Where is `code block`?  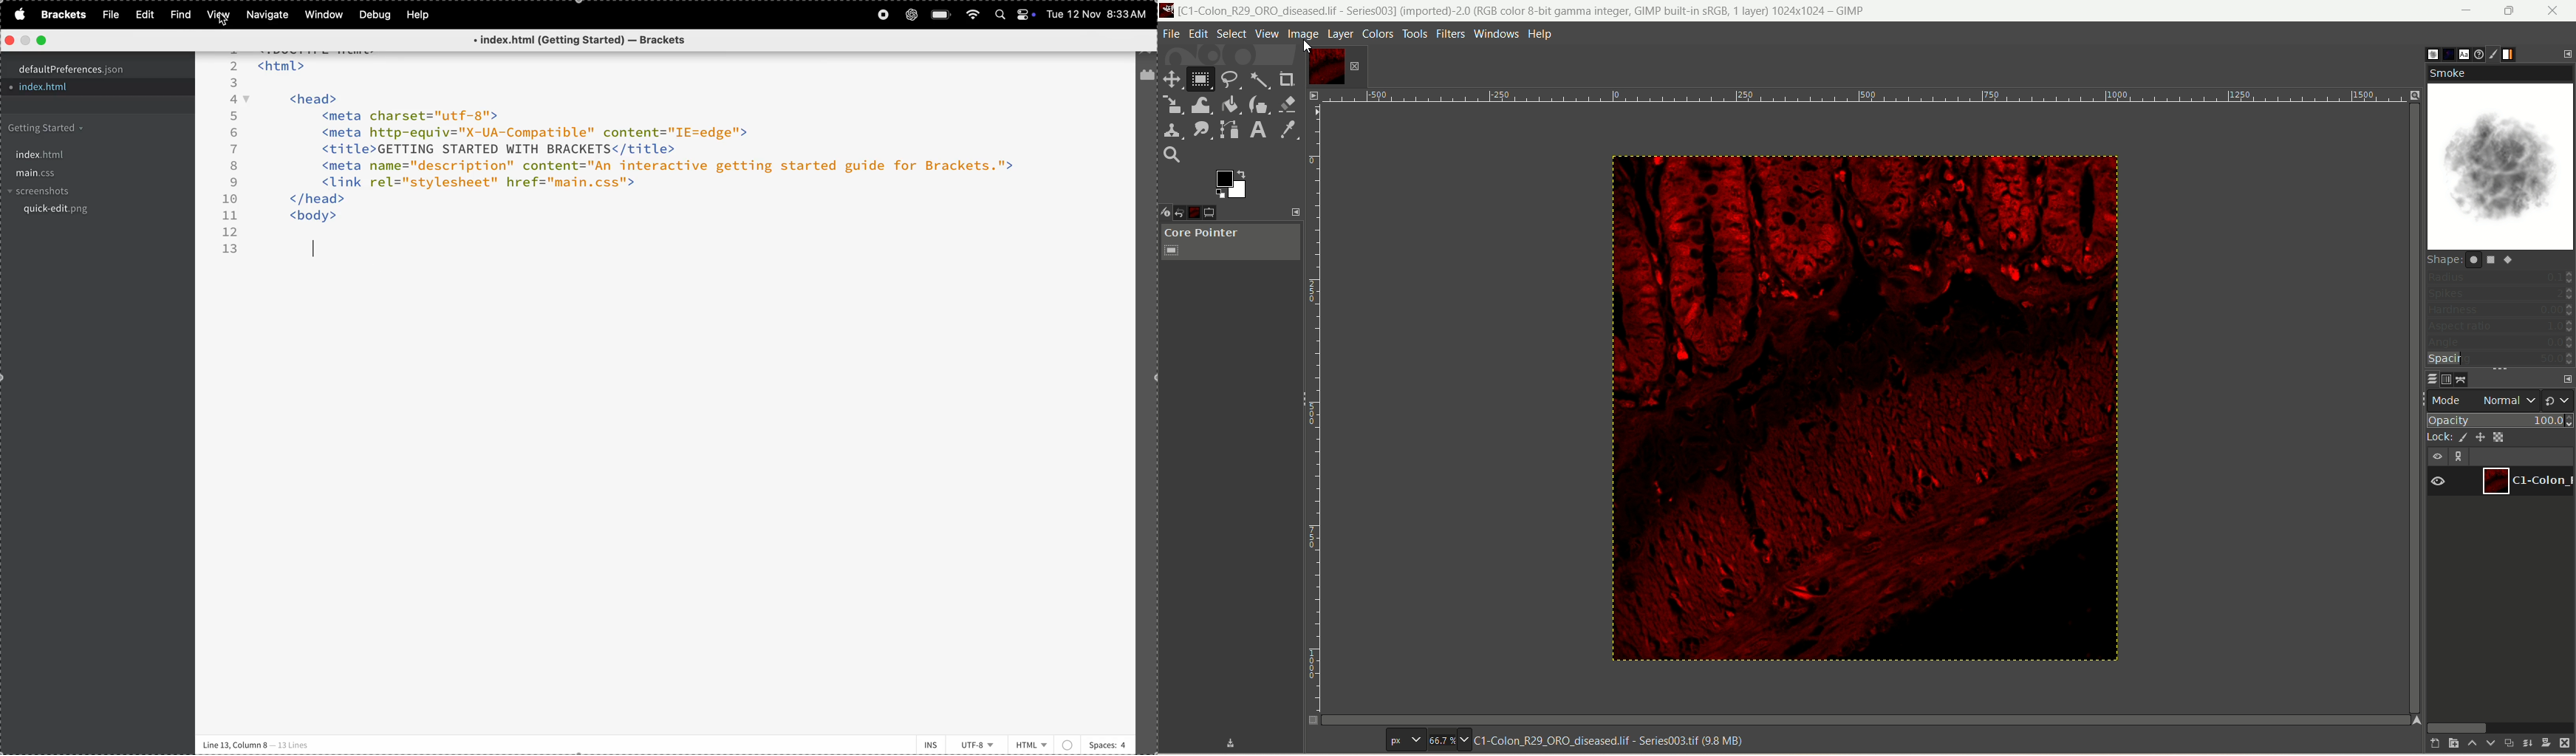 code block is located at coordinates (670, 137).